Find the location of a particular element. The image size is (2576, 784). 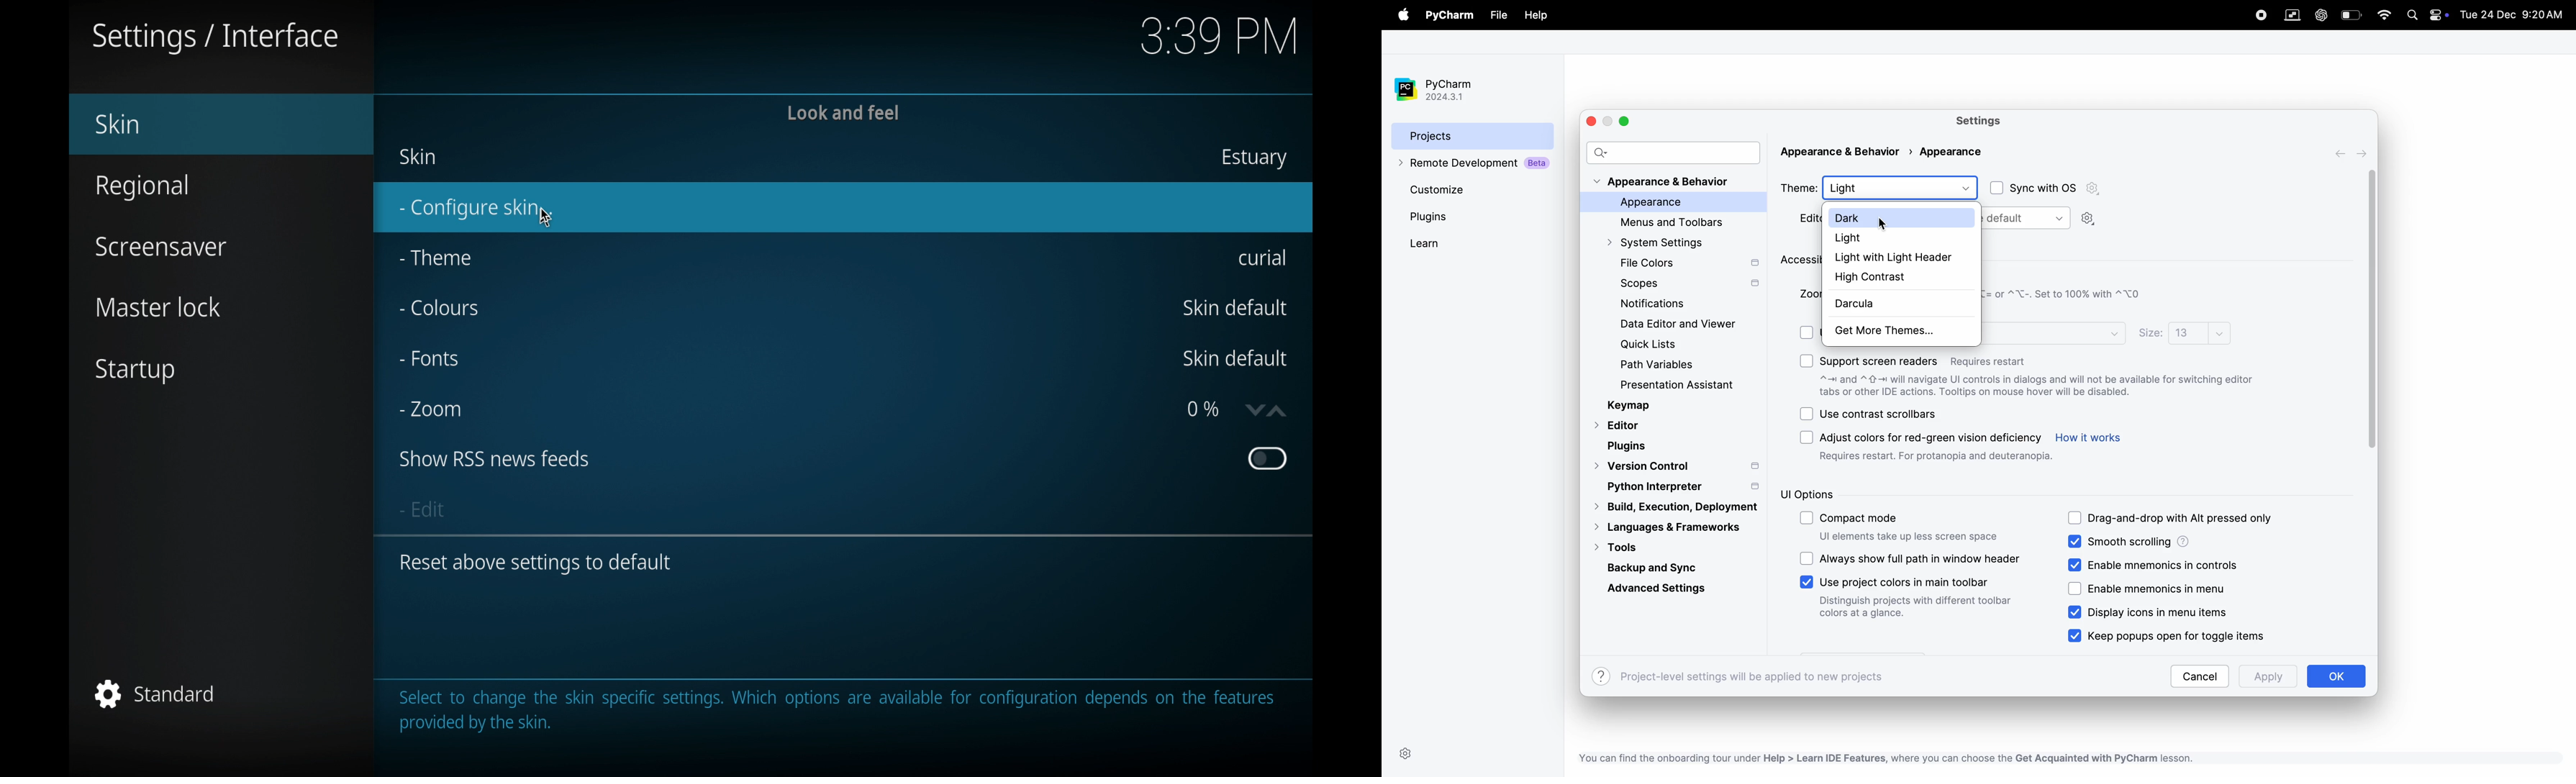

date and time is located at coordinates (2515, 13).